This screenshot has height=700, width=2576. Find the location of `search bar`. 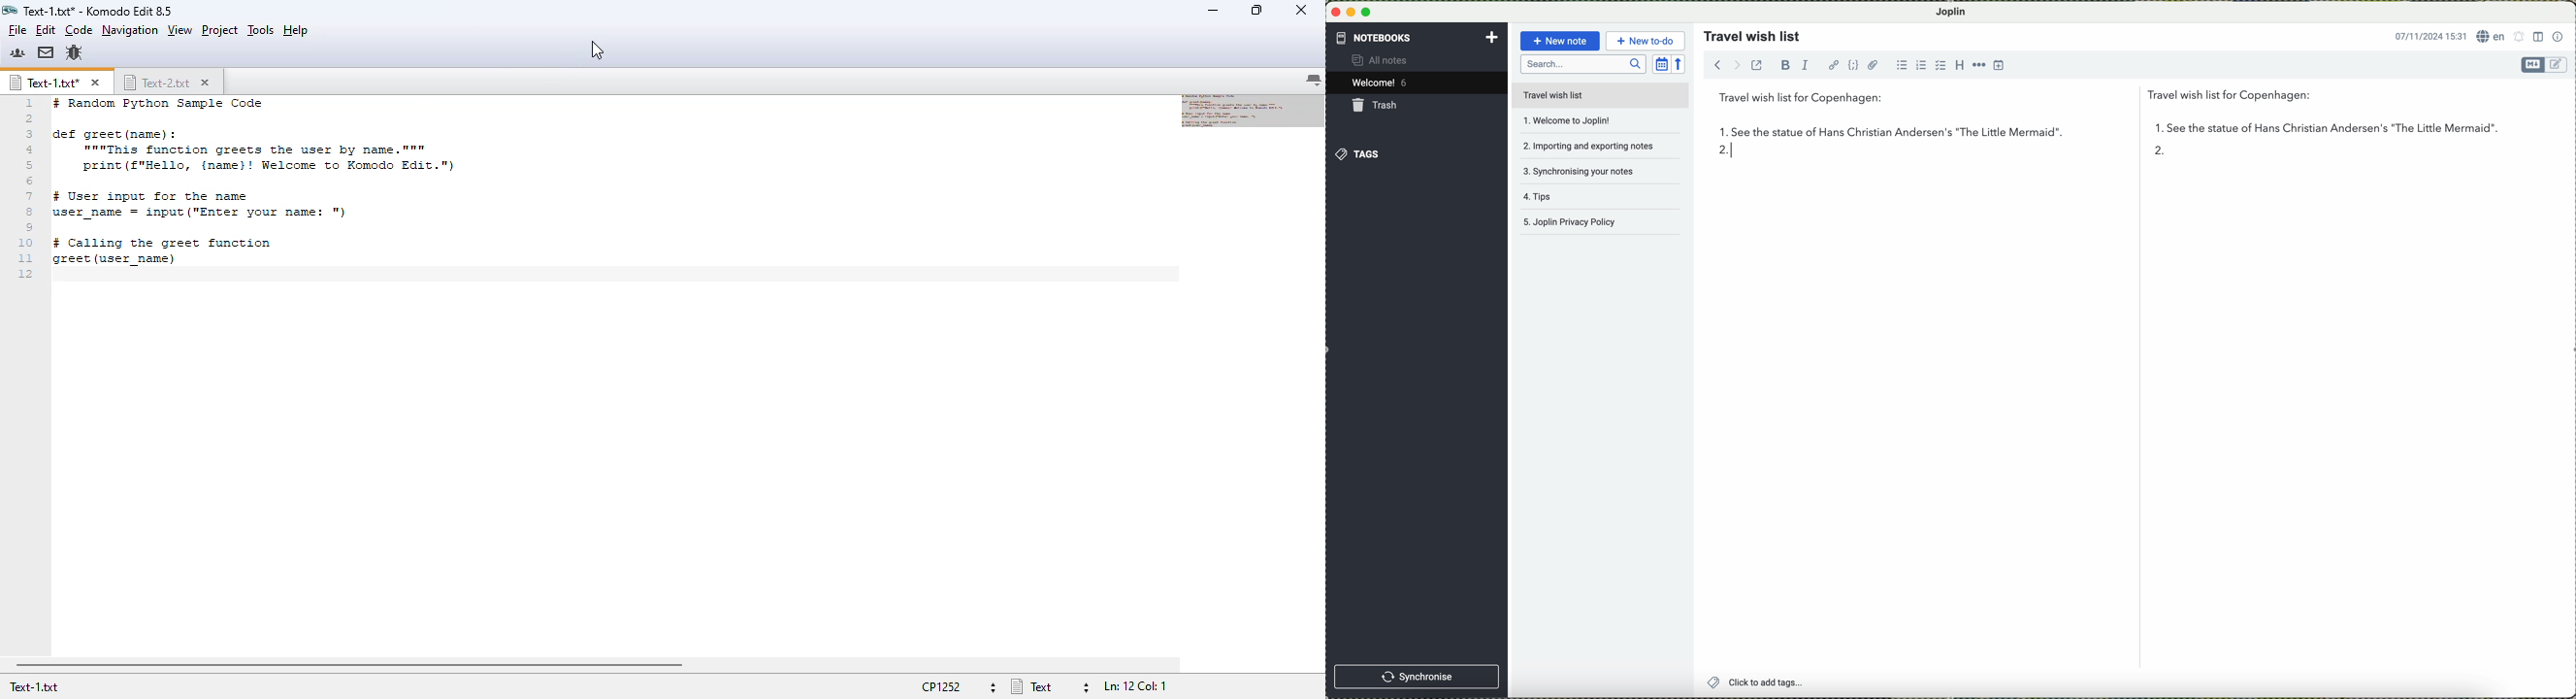

search bar is located at coordinates (1583, 64).